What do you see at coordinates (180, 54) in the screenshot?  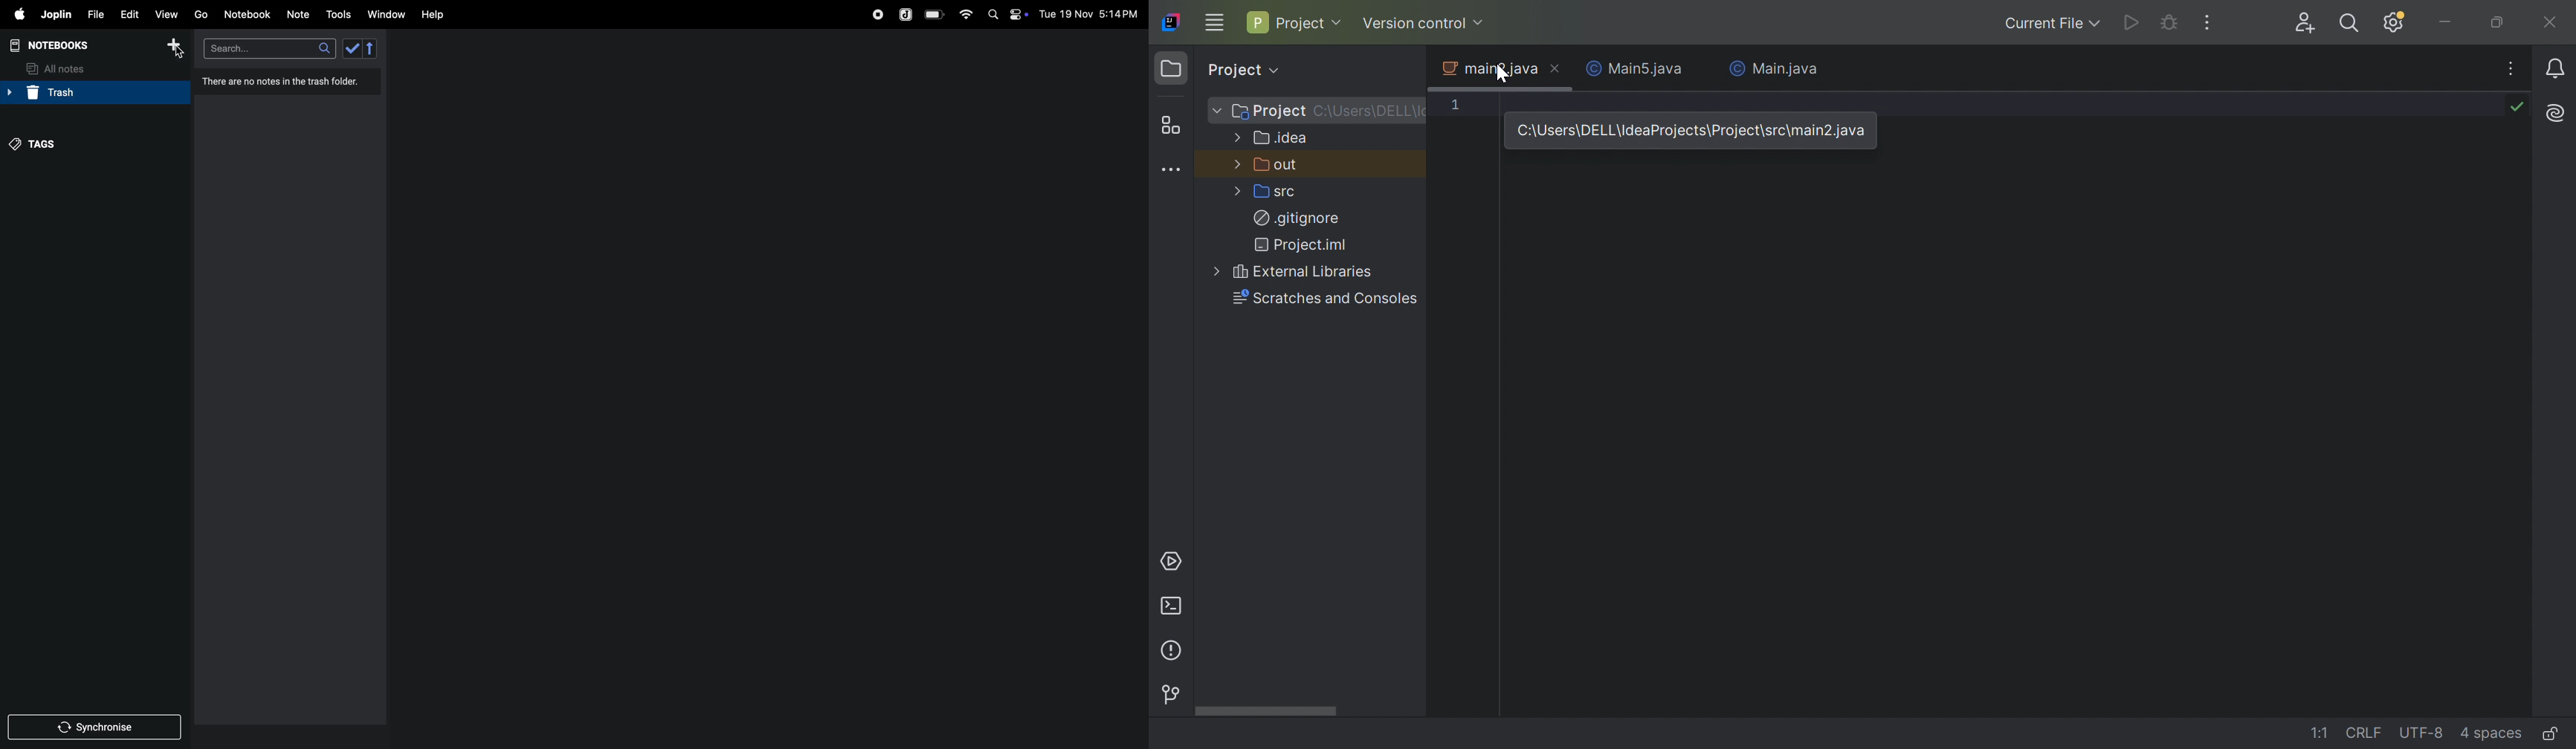 I see `Cursor` at bounding box center [180, 54].